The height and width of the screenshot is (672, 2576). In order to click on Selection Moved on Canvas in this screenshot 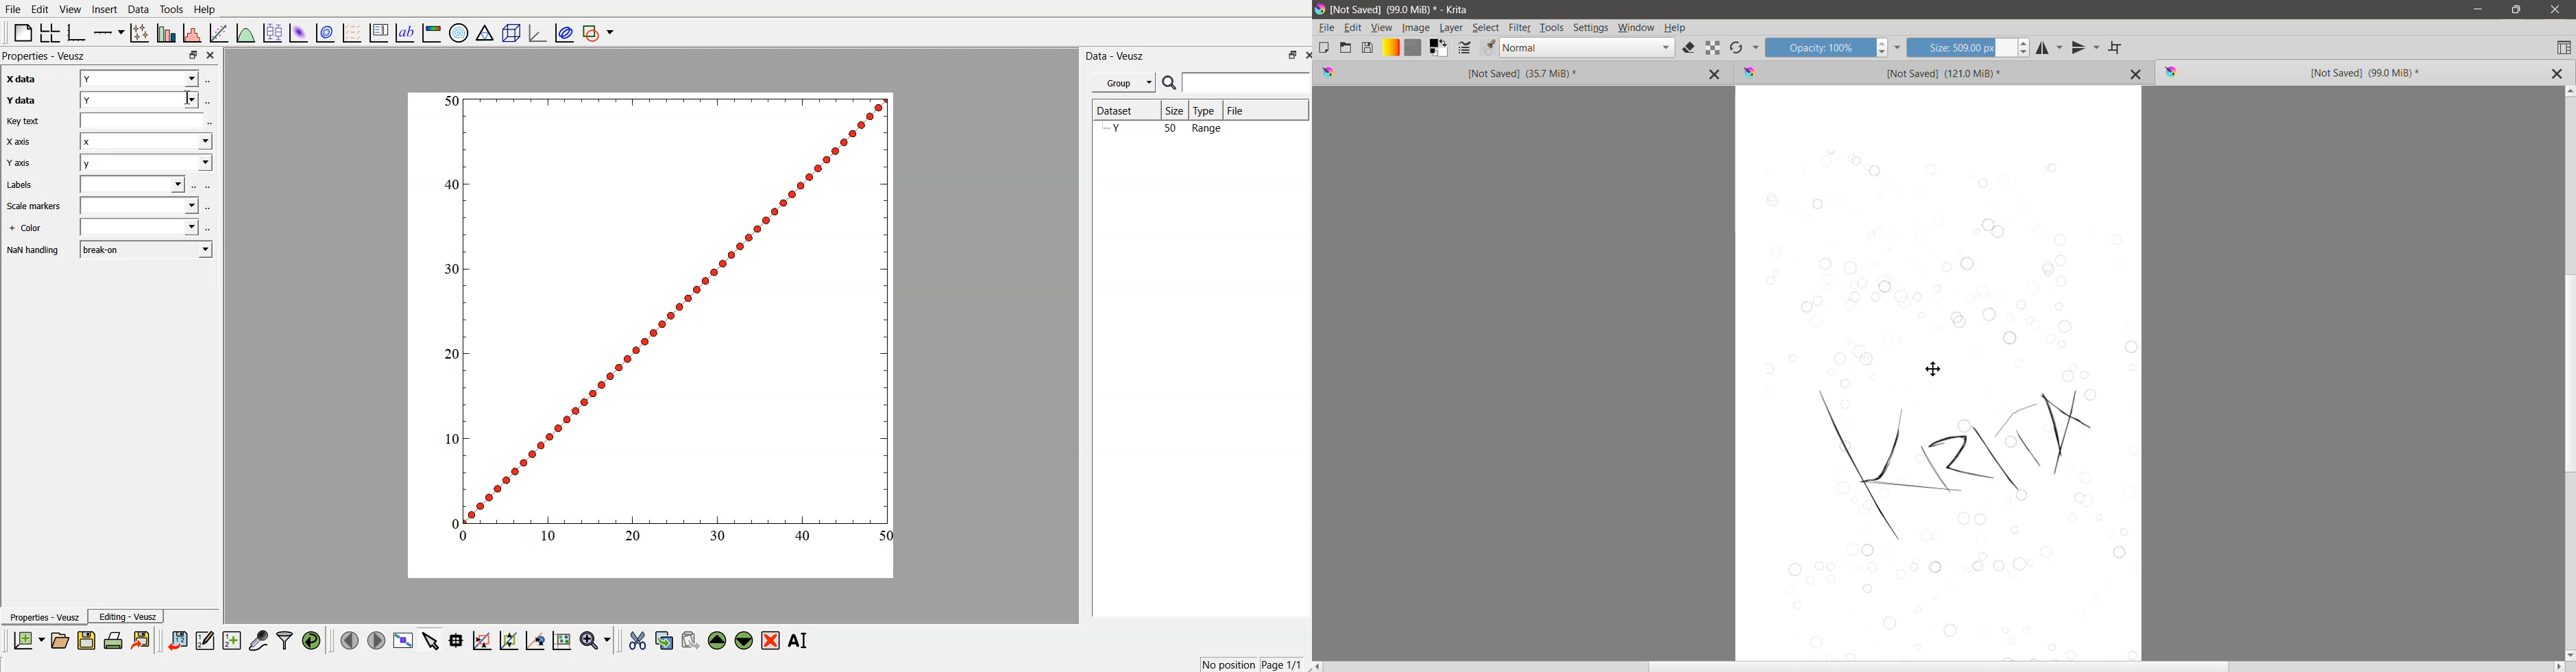, I will do `click(1948, 406)`.